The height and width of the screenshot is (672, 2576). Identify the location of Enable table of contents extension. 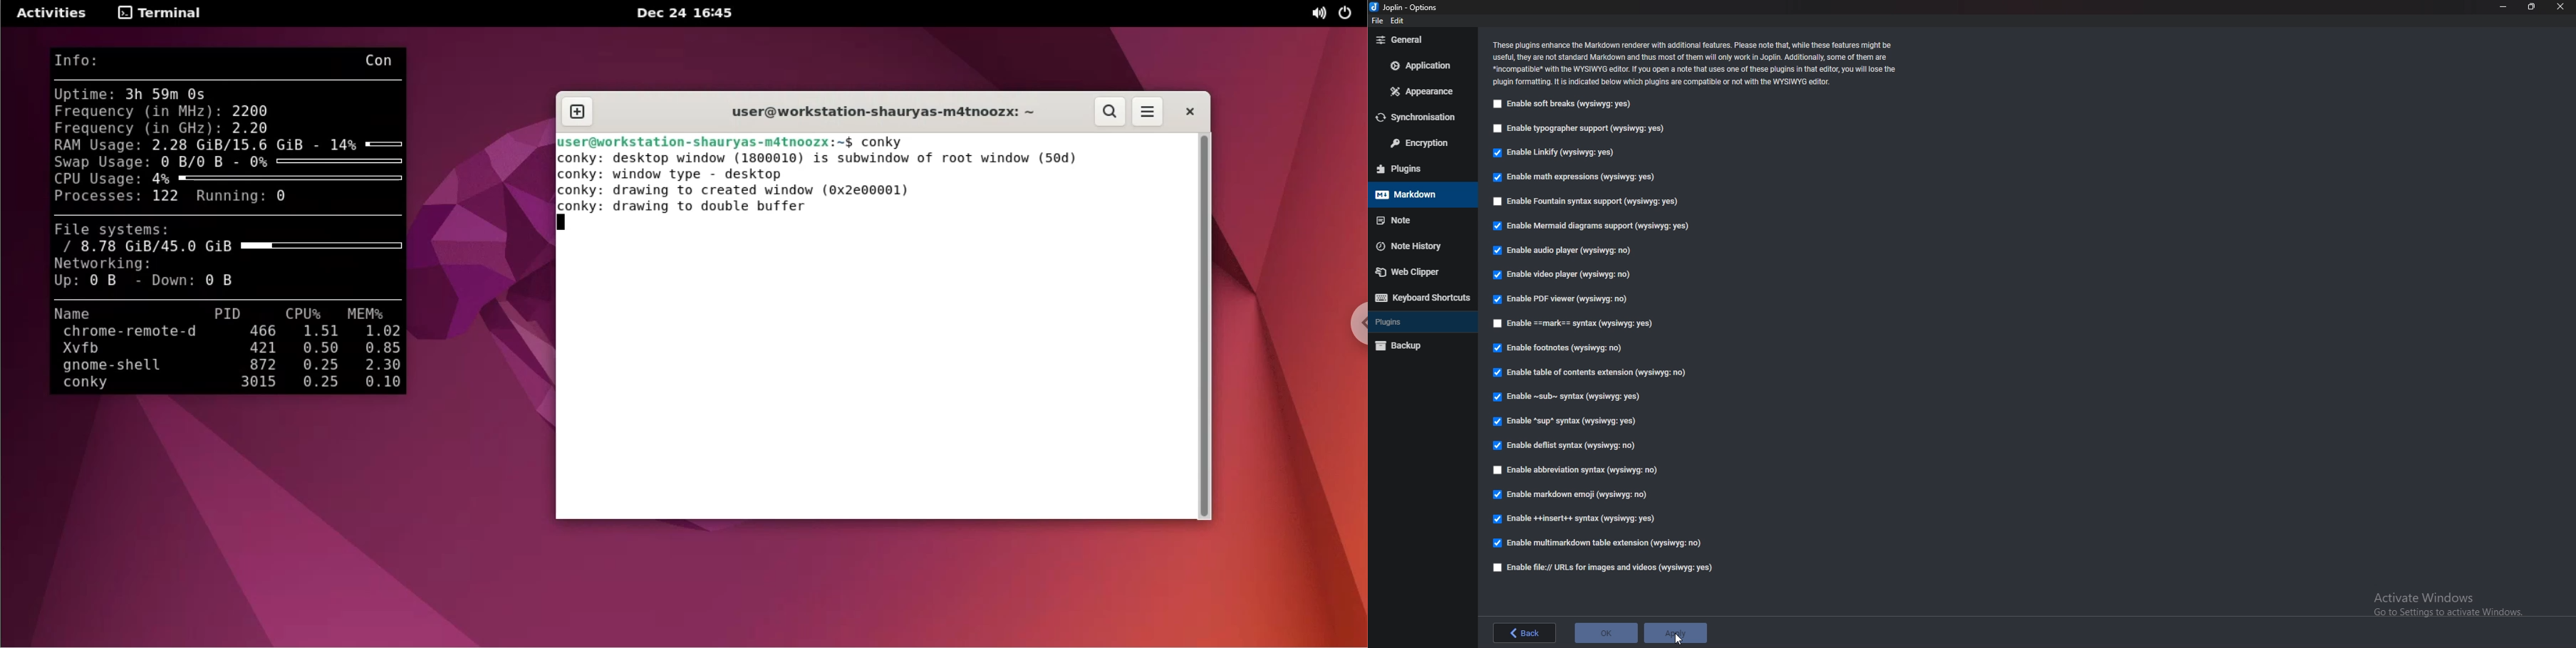
(1589, 371).